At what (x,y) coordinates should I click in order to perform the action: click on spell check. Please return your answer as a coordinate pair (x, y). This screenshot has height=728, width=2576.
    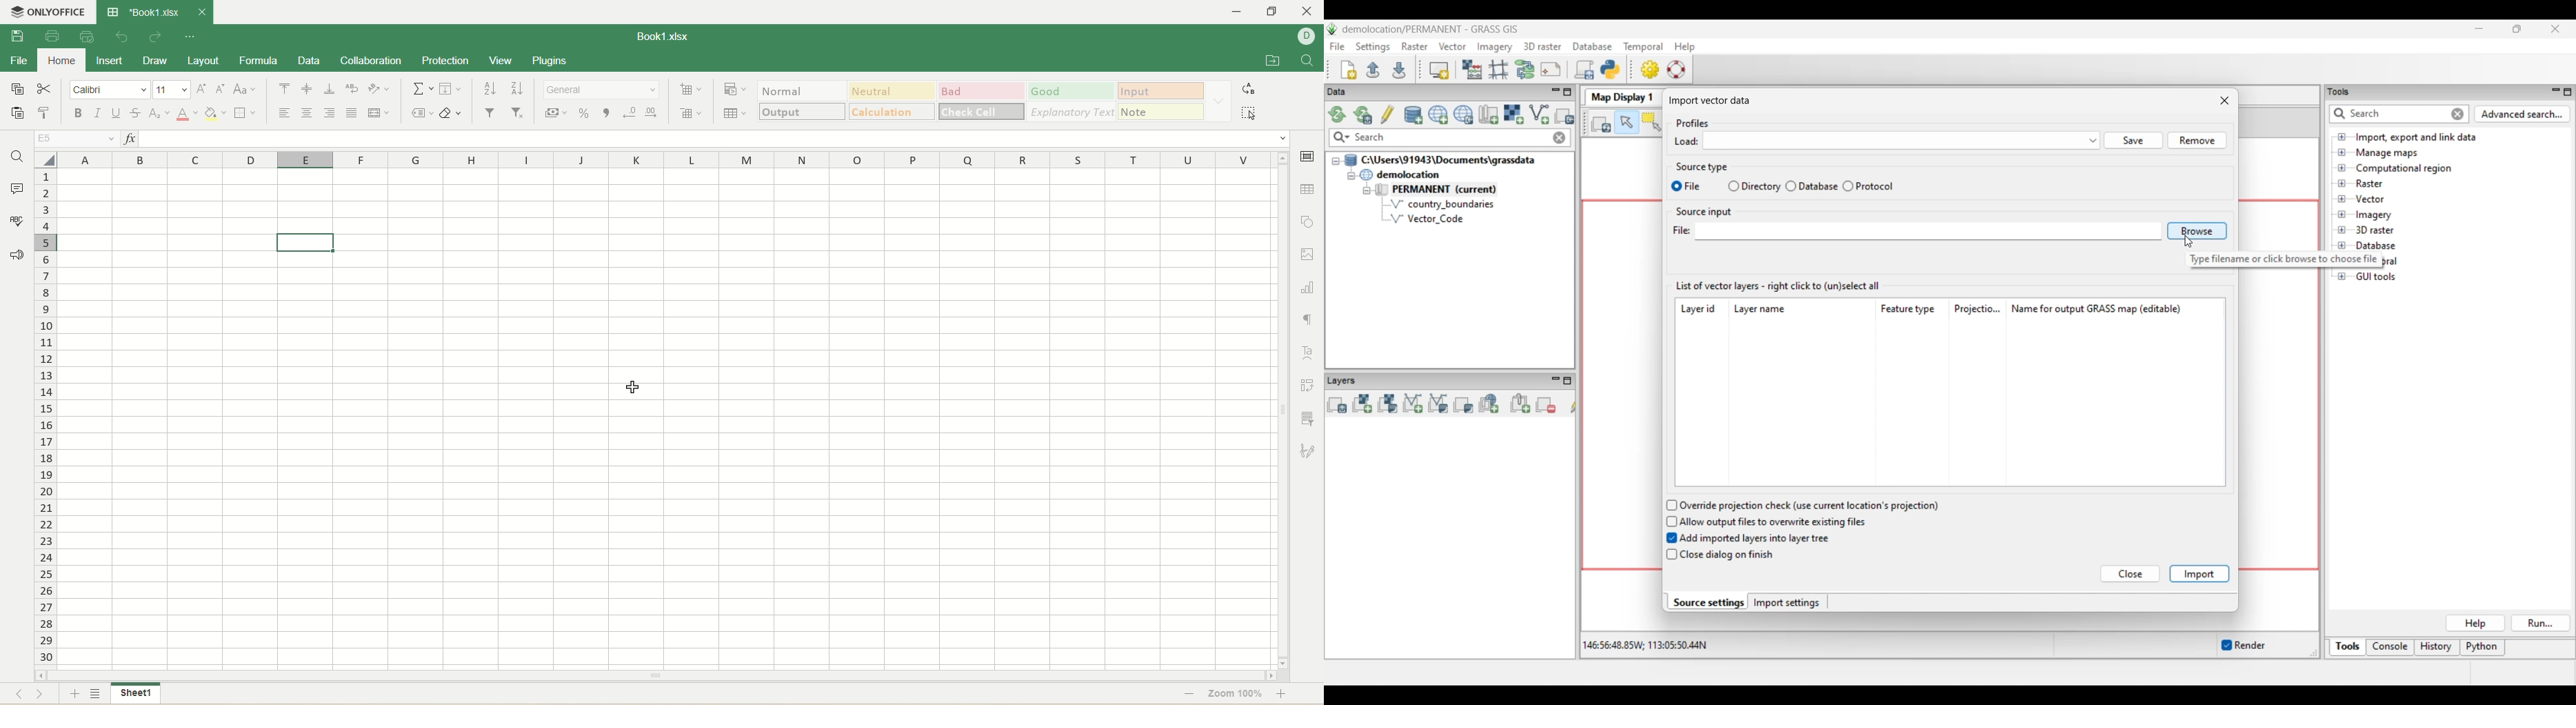
    Looking at the image, I should click on (17, 223).